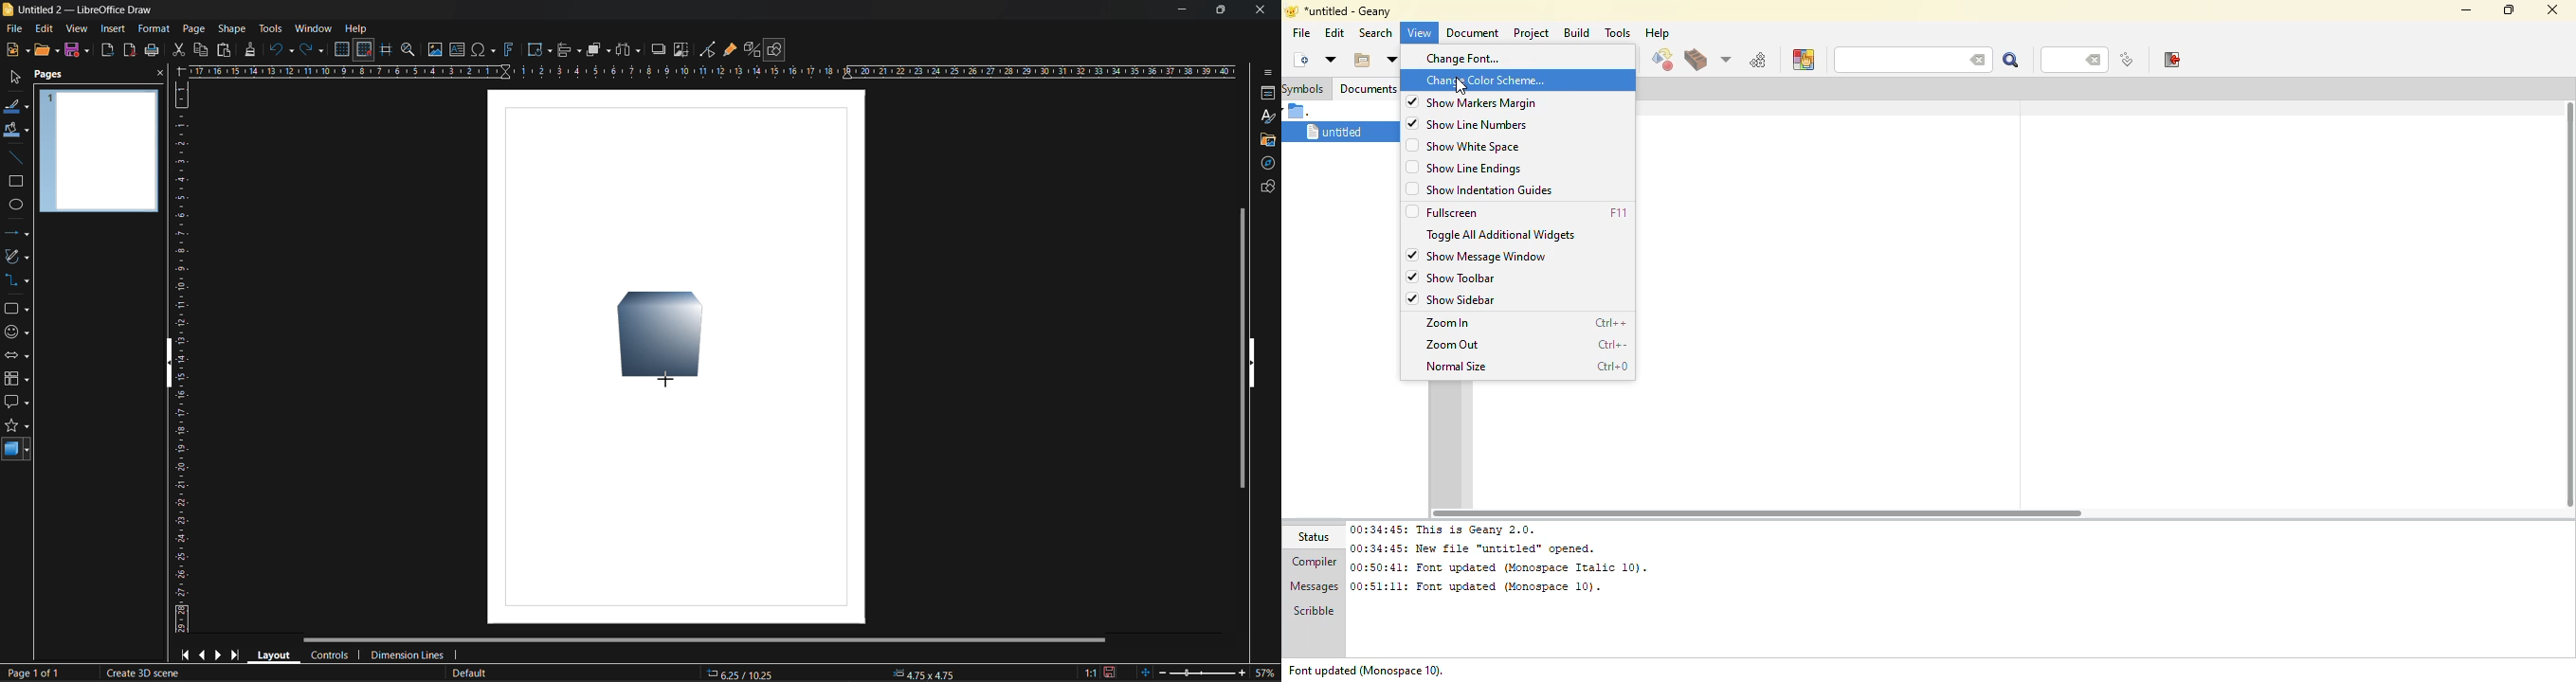  What do you see at coordinates (113, 28) in the screenshot?
I see `insert` at bounding box center [113, 28].